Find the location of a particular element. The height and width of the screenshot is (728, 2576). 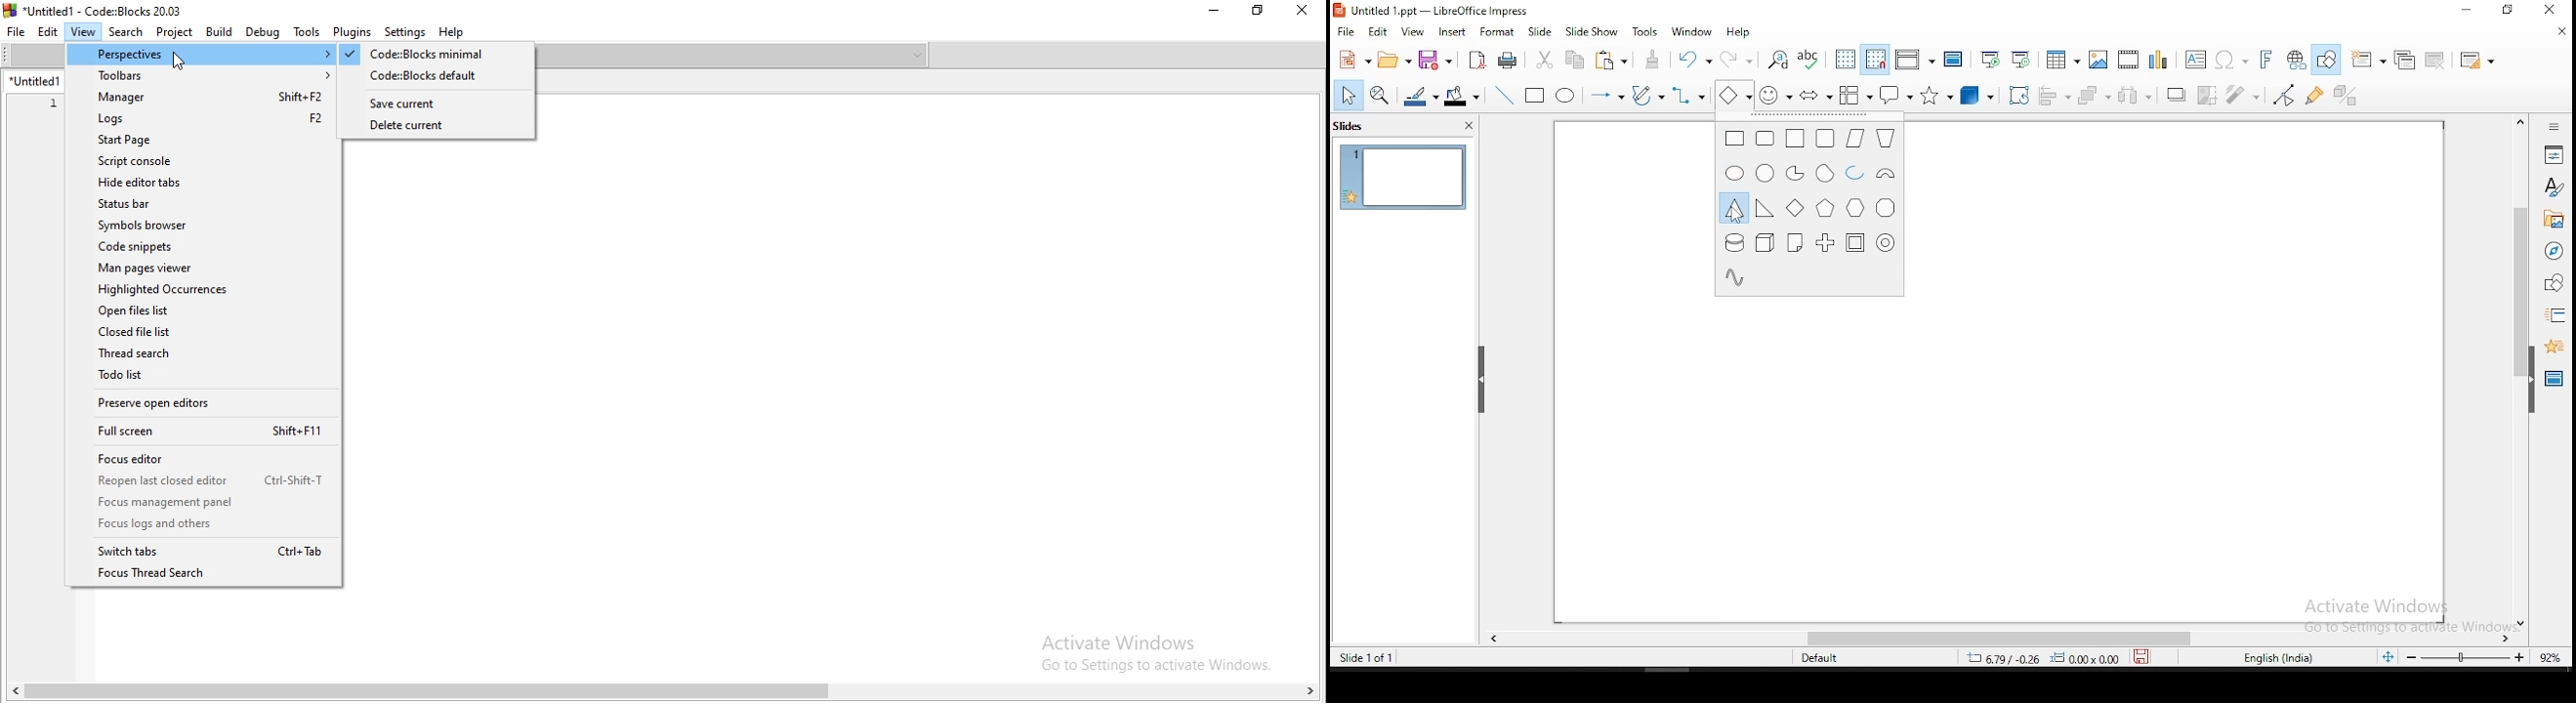

Start Page is located at coordinates (204, 141).